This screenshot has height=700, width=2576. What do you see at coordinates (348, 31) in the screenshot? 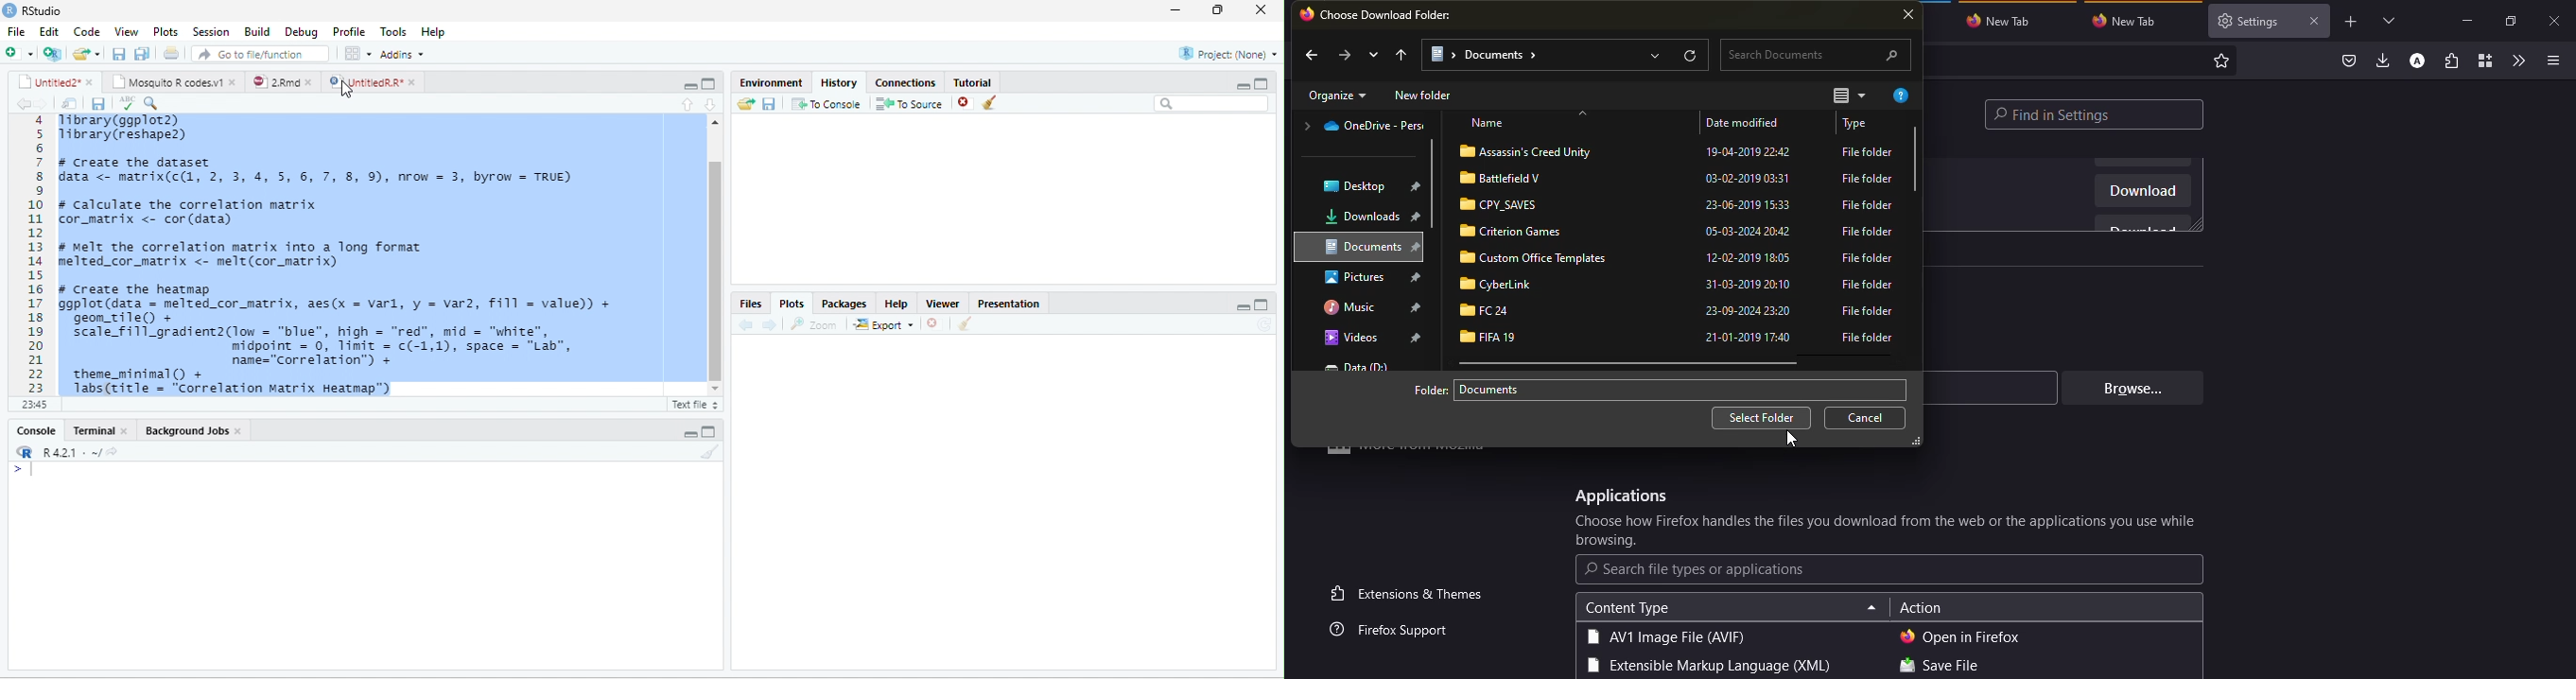
I see `profile` at bounding box center [348, 31].